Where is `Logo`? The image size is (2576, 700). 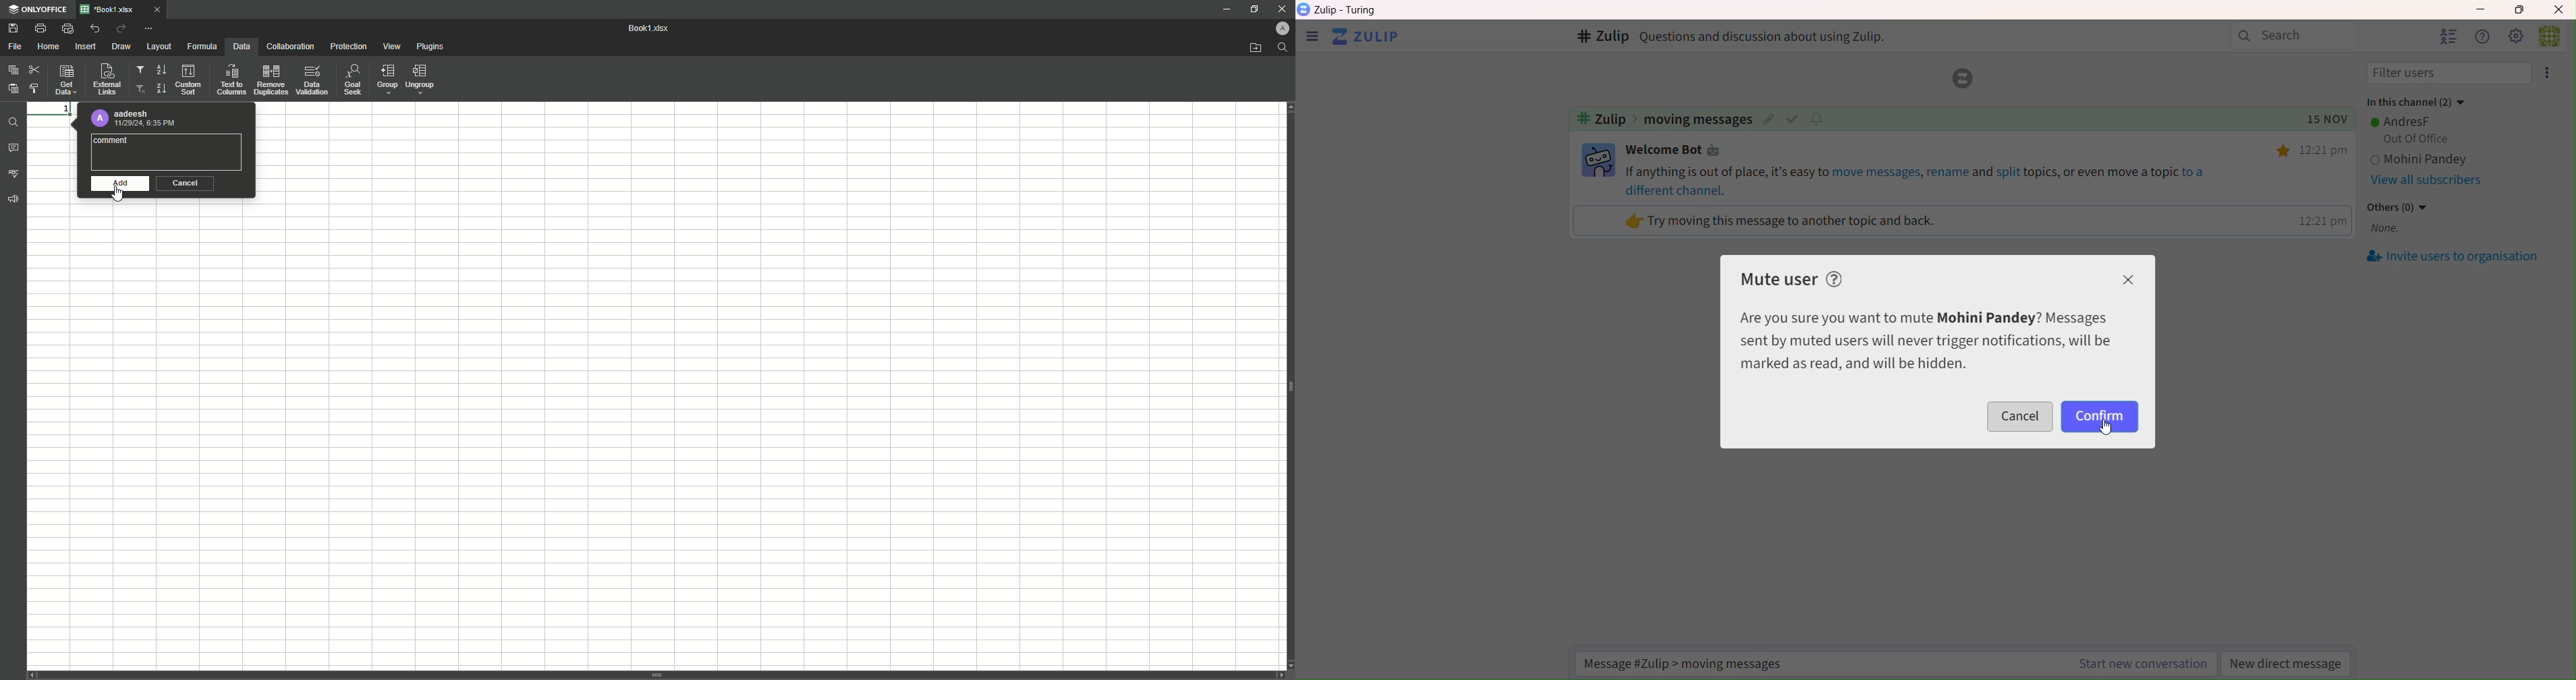
Logo is located at coordinates (1960, 79).